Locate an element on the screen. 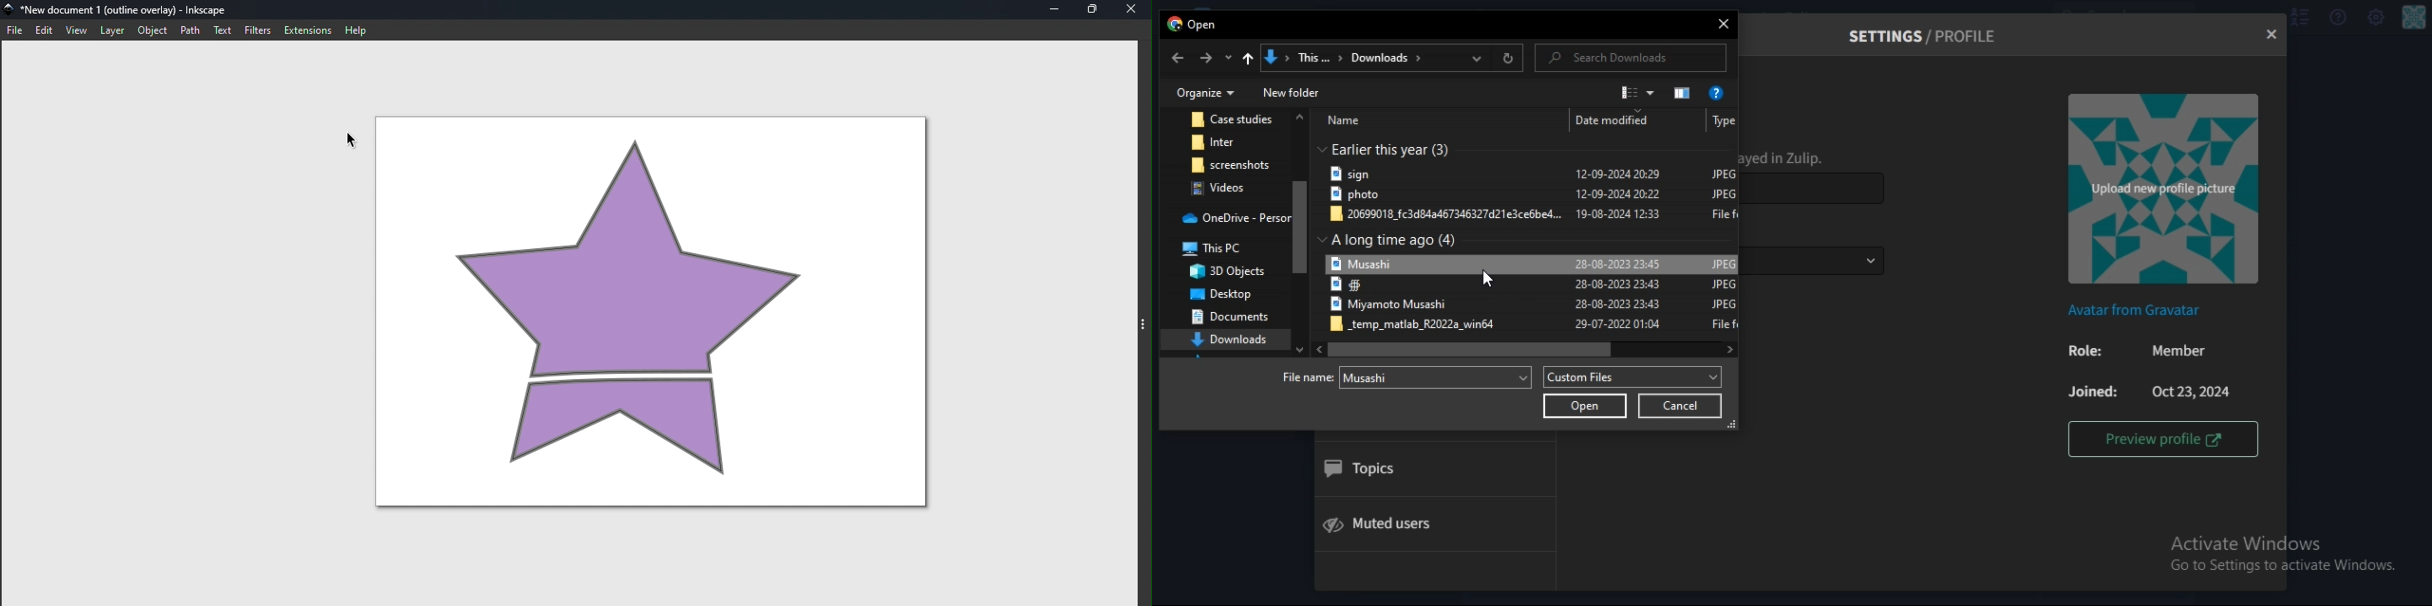 The width and height of the screenshot is (2436, 616). file is located at coordinates (1534, 264).